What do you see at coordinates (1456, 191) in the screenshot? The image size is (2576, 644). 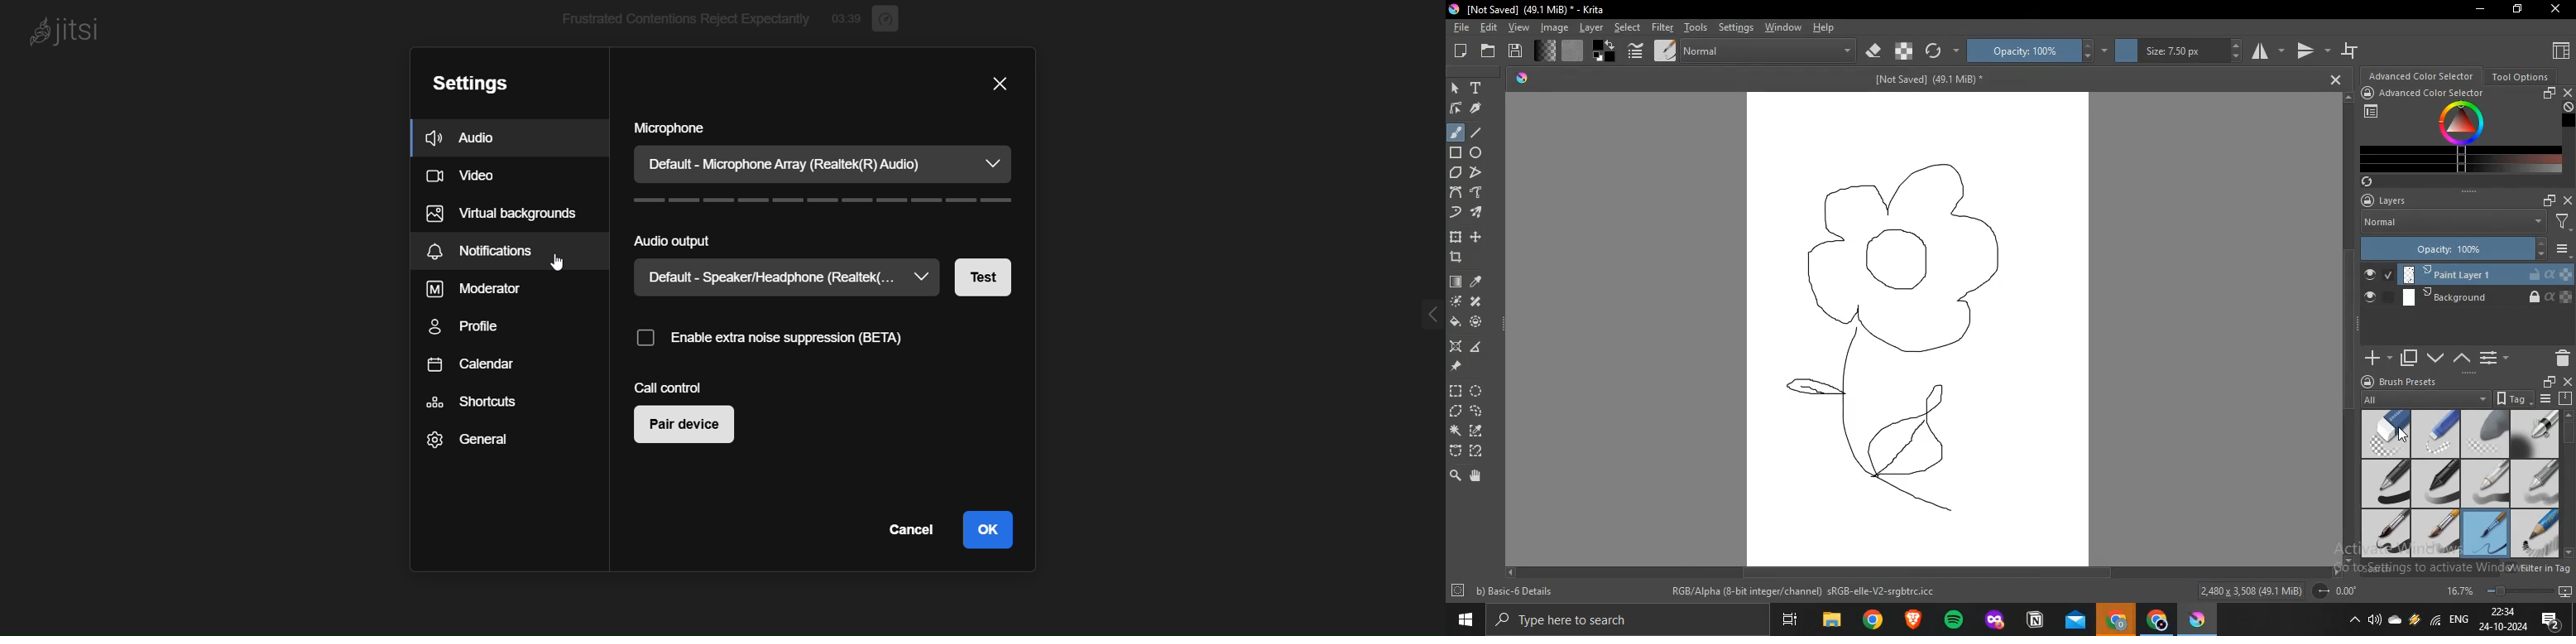 I see `bezier curve tool` at bounding box center [1456, 191].